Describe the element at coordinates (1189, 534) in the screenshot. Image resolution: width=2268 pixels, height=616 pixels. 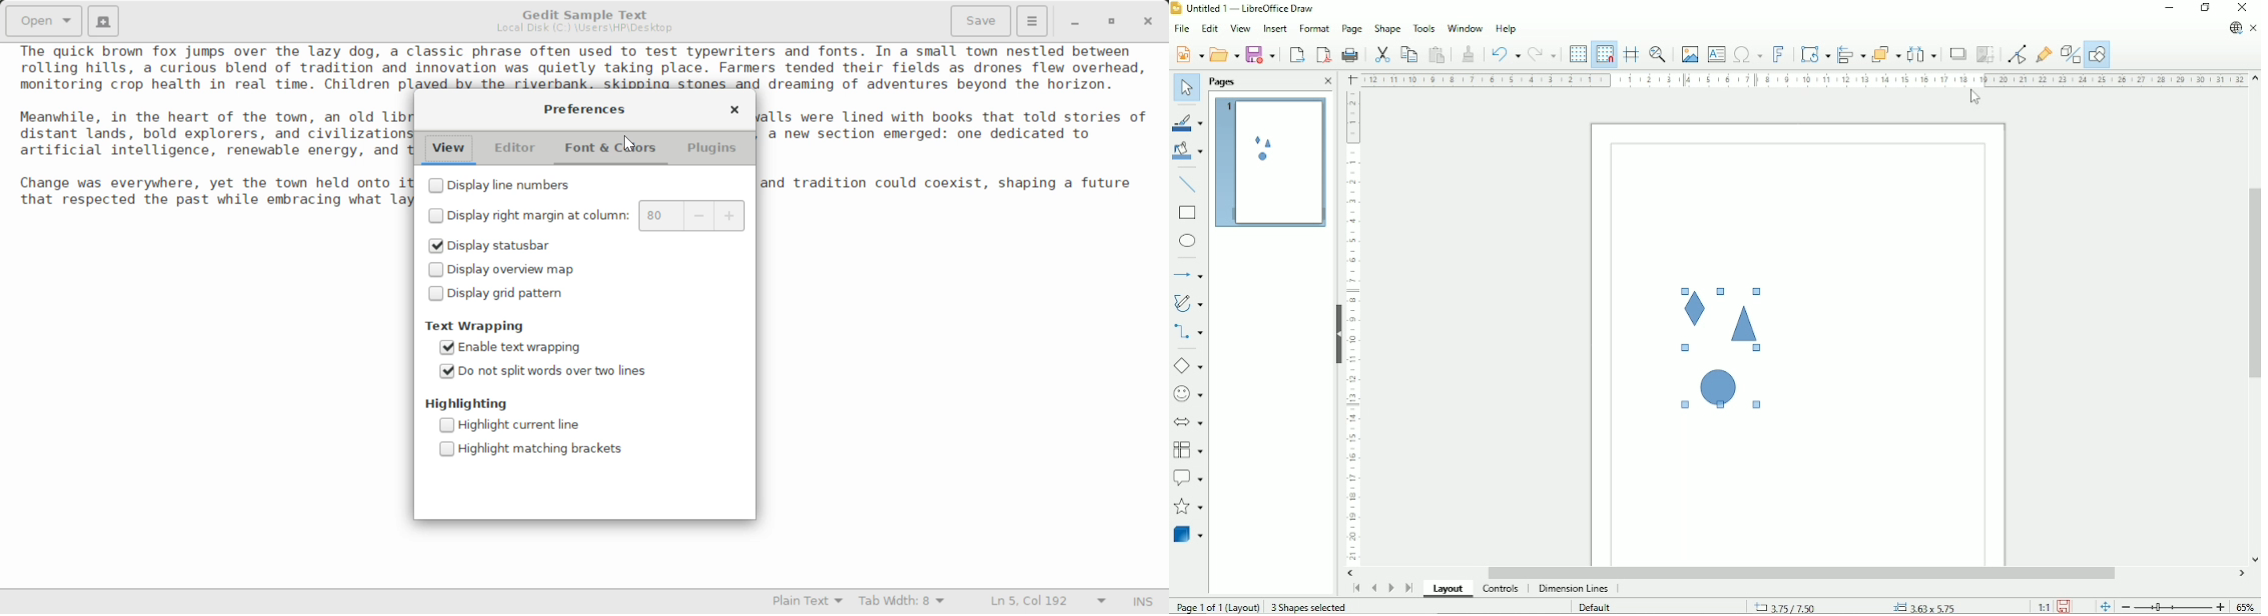
I see `3D Objects` at that location.